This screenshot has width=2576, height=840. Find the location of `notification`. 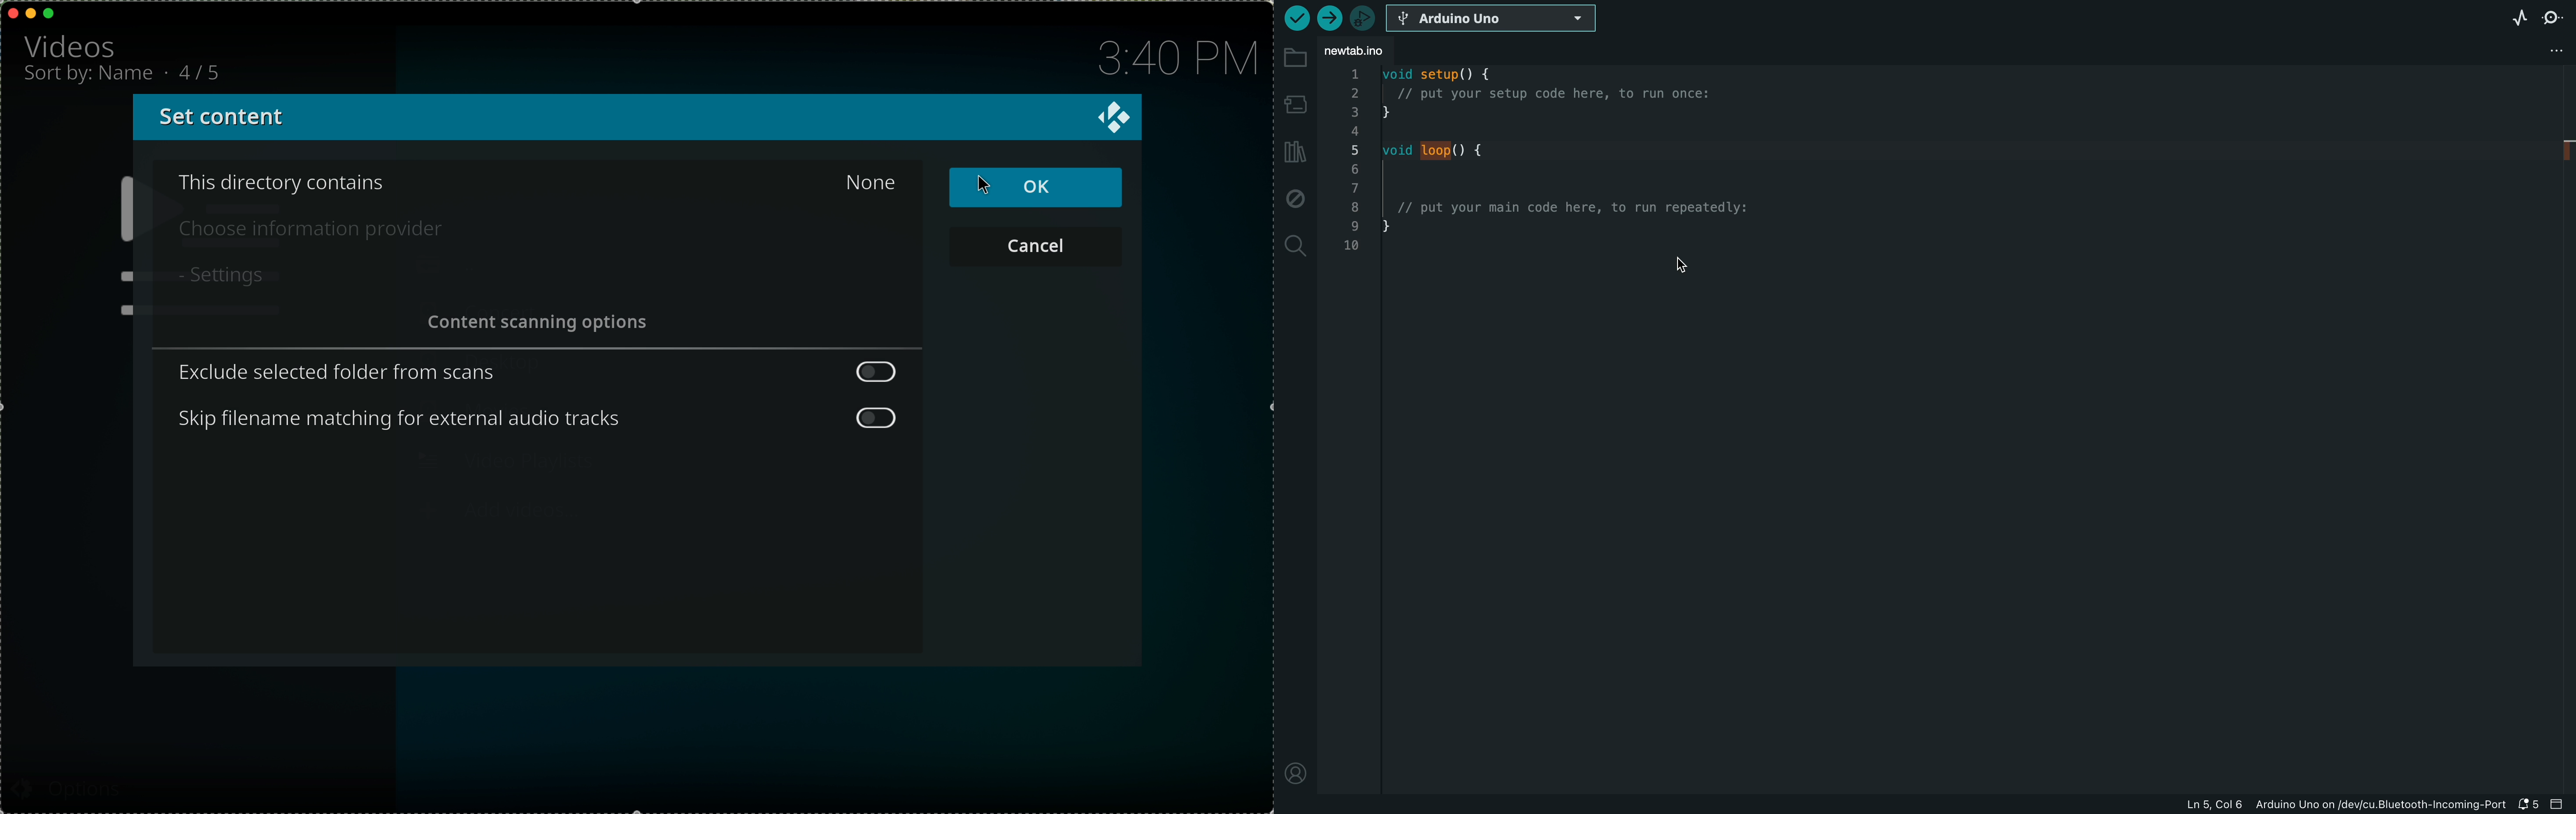

notification is located at coordinates (2529, 805).